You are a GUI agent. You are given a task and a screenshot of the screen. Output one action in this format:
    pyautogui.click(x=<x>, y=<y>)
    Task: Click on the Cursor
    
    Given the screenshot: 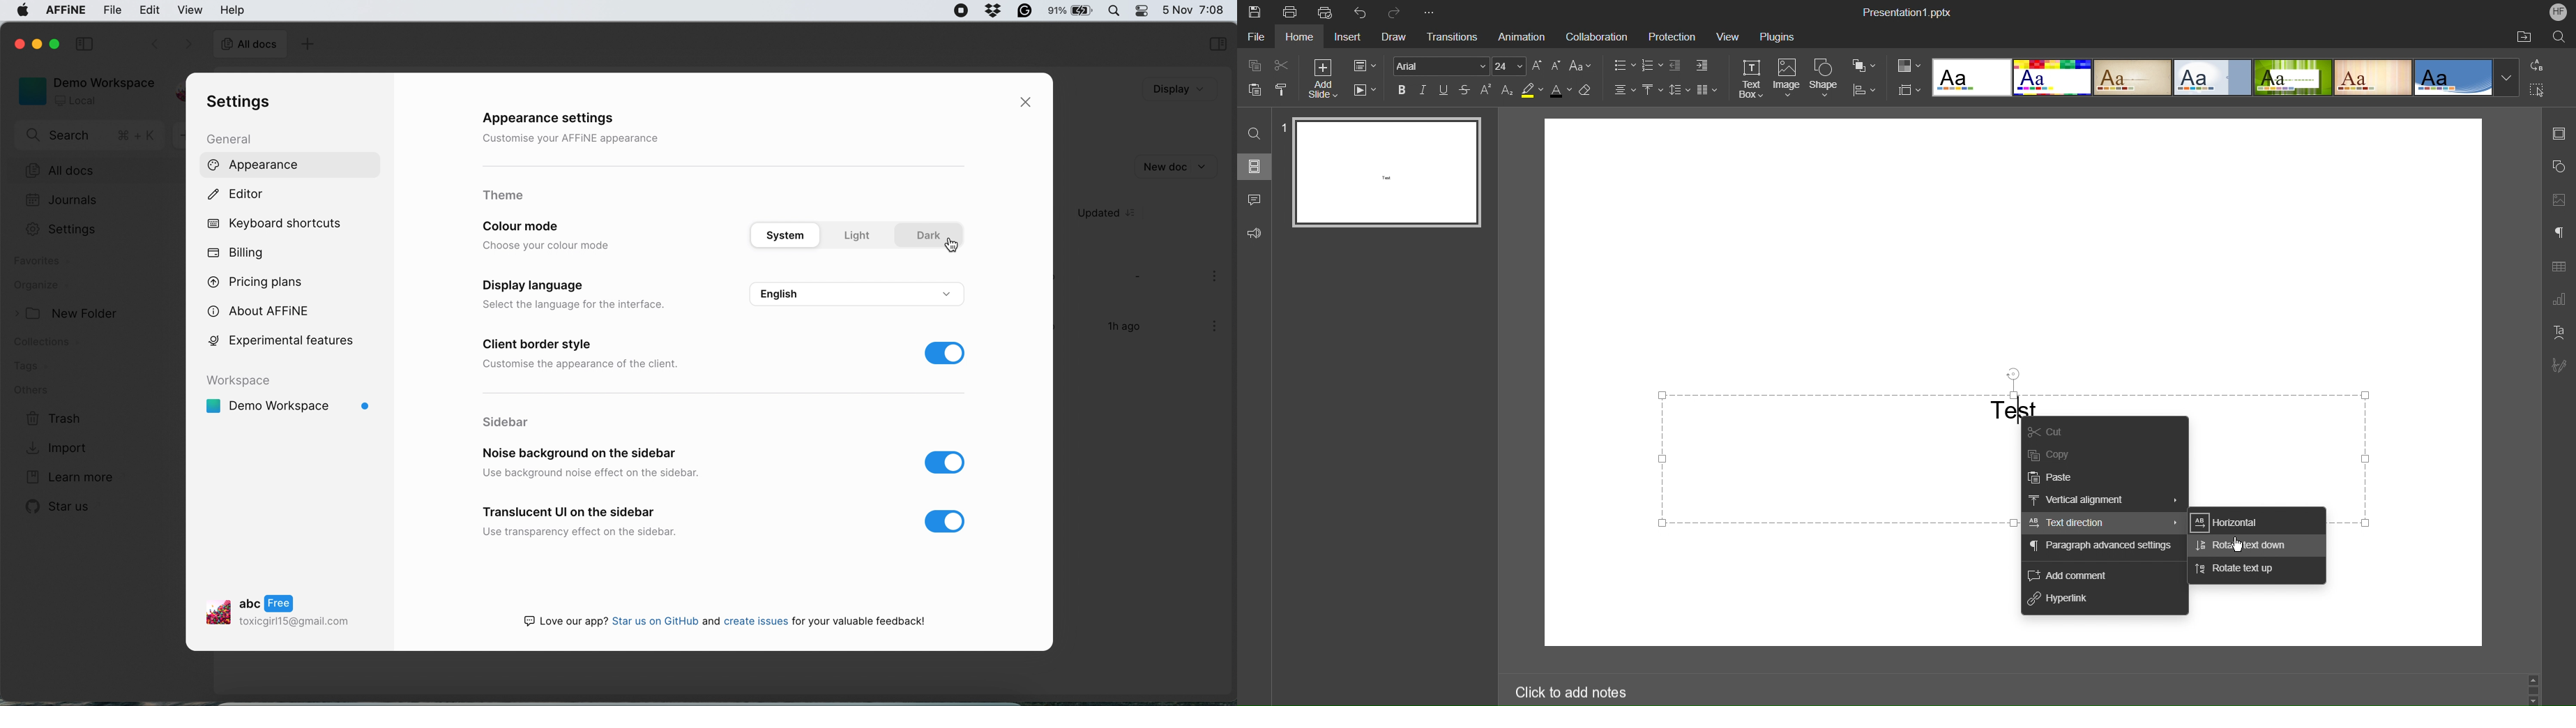 What is the action you would take?
    pyautogui.click(x=2238, y=545)
    